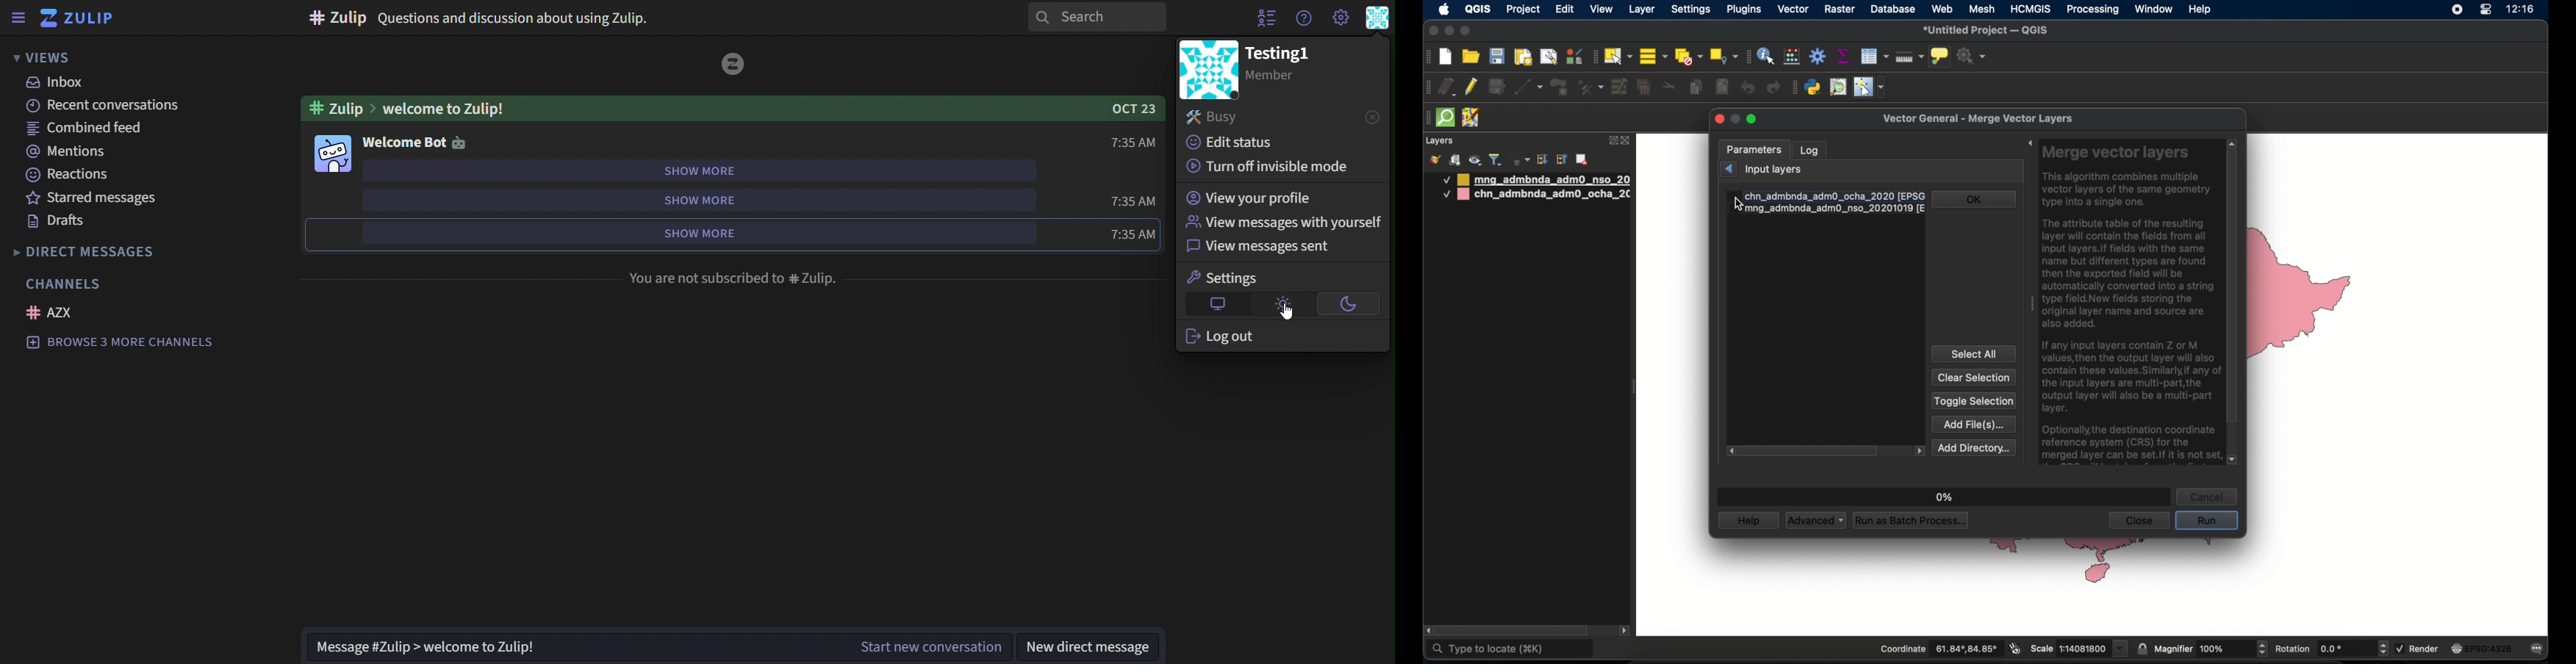 The width and height of the screenshot is (2576, 672). What do you see at coordinates (1519, 159) in the screenshot?
I see `filter legend by expression` at bounding box center [1519, 159].